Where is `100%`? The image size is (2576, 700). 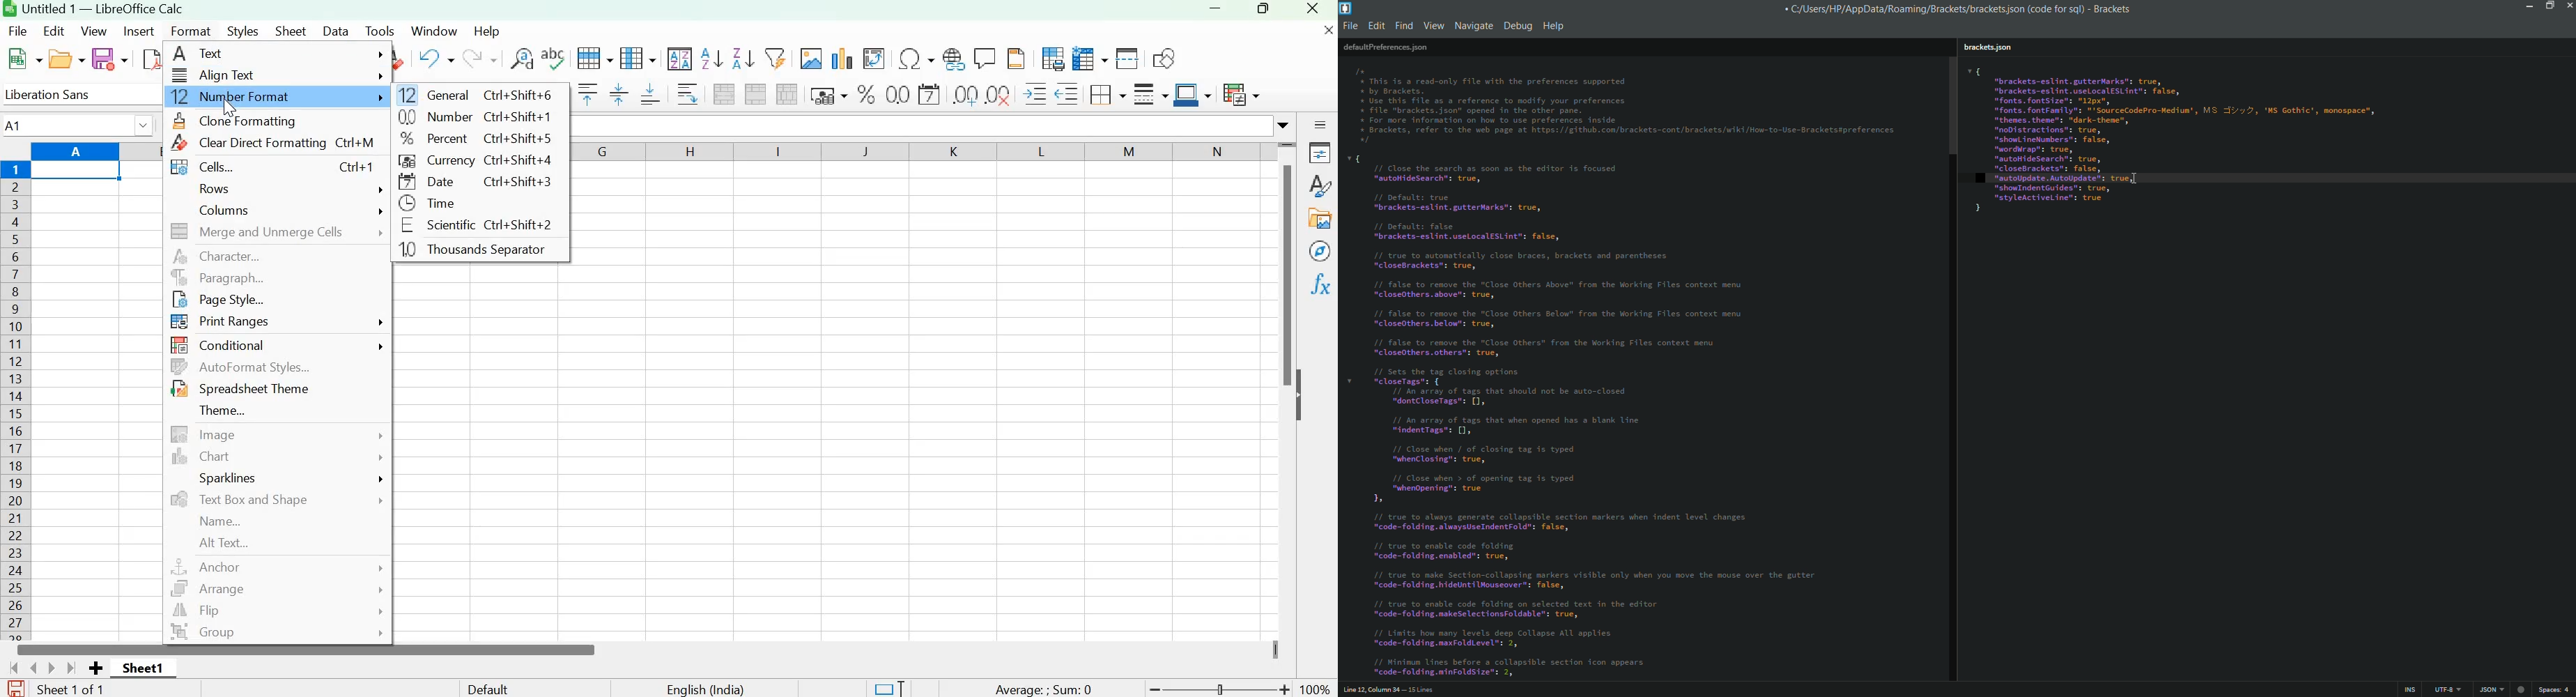 100% is located at coordinates (1318, 689).